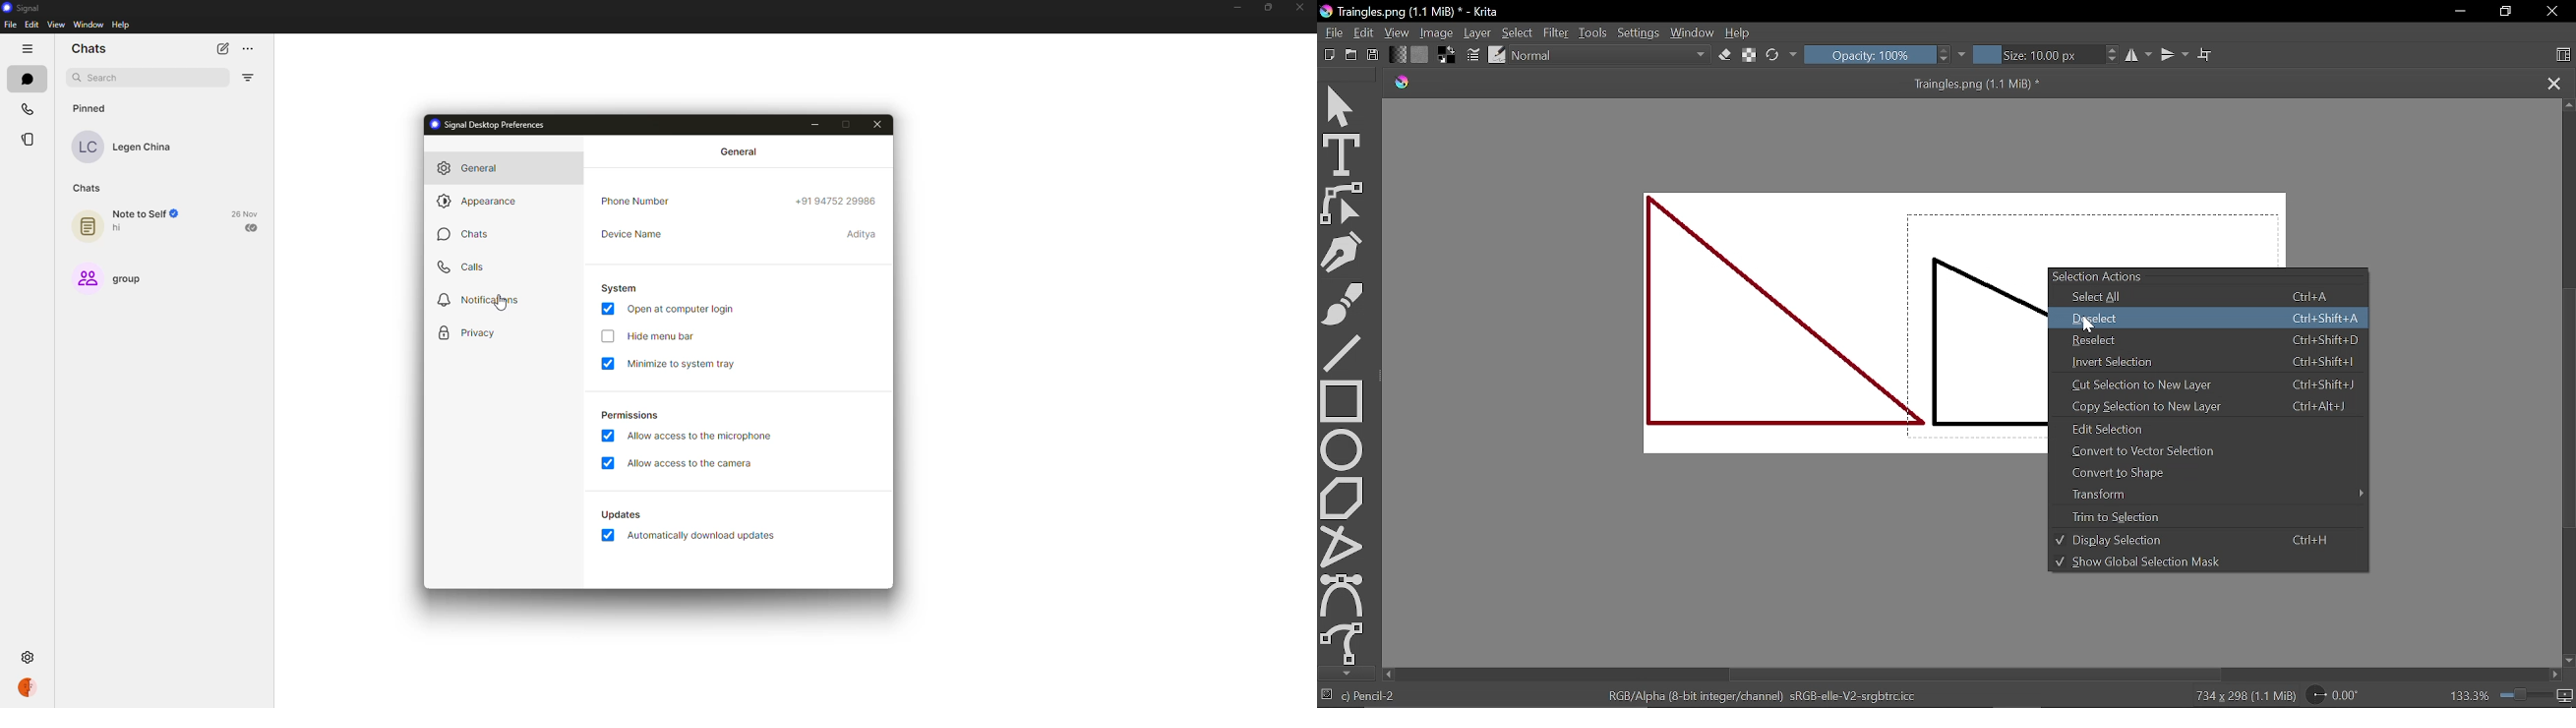 This screenshot has height=728, width=2576. I want to click on Close, so click(2551, 12).